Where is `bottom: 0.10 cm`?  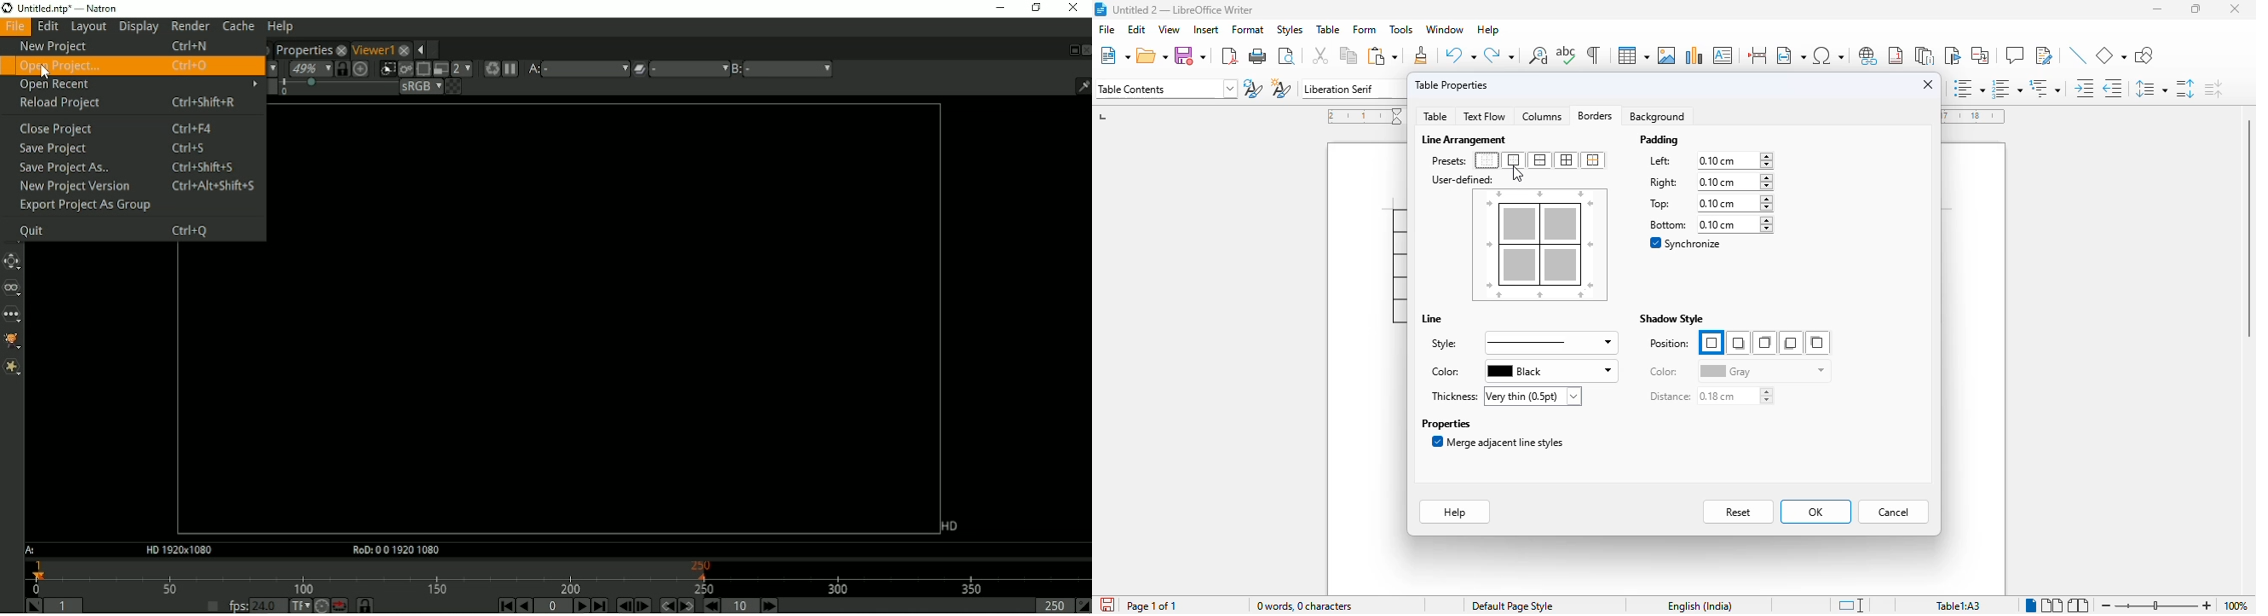
bottom: 0.10 cm is located at coordinates (1709, 224).